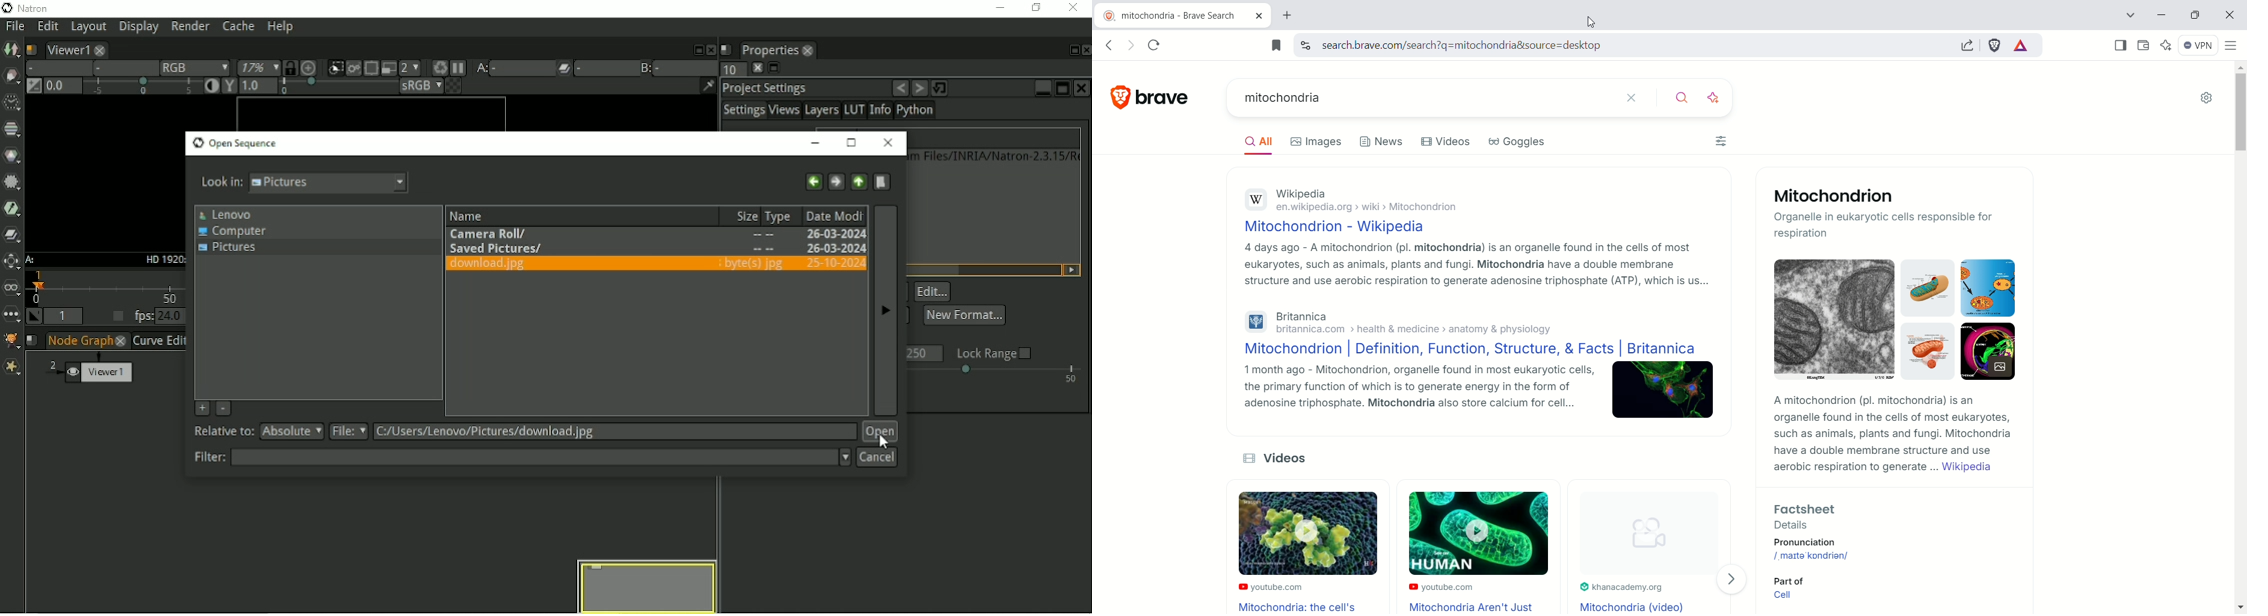 The image size is (2268, 616). Describe the element at coordinates (1586, 21) in the screenshot. I see `cursor` at that location.